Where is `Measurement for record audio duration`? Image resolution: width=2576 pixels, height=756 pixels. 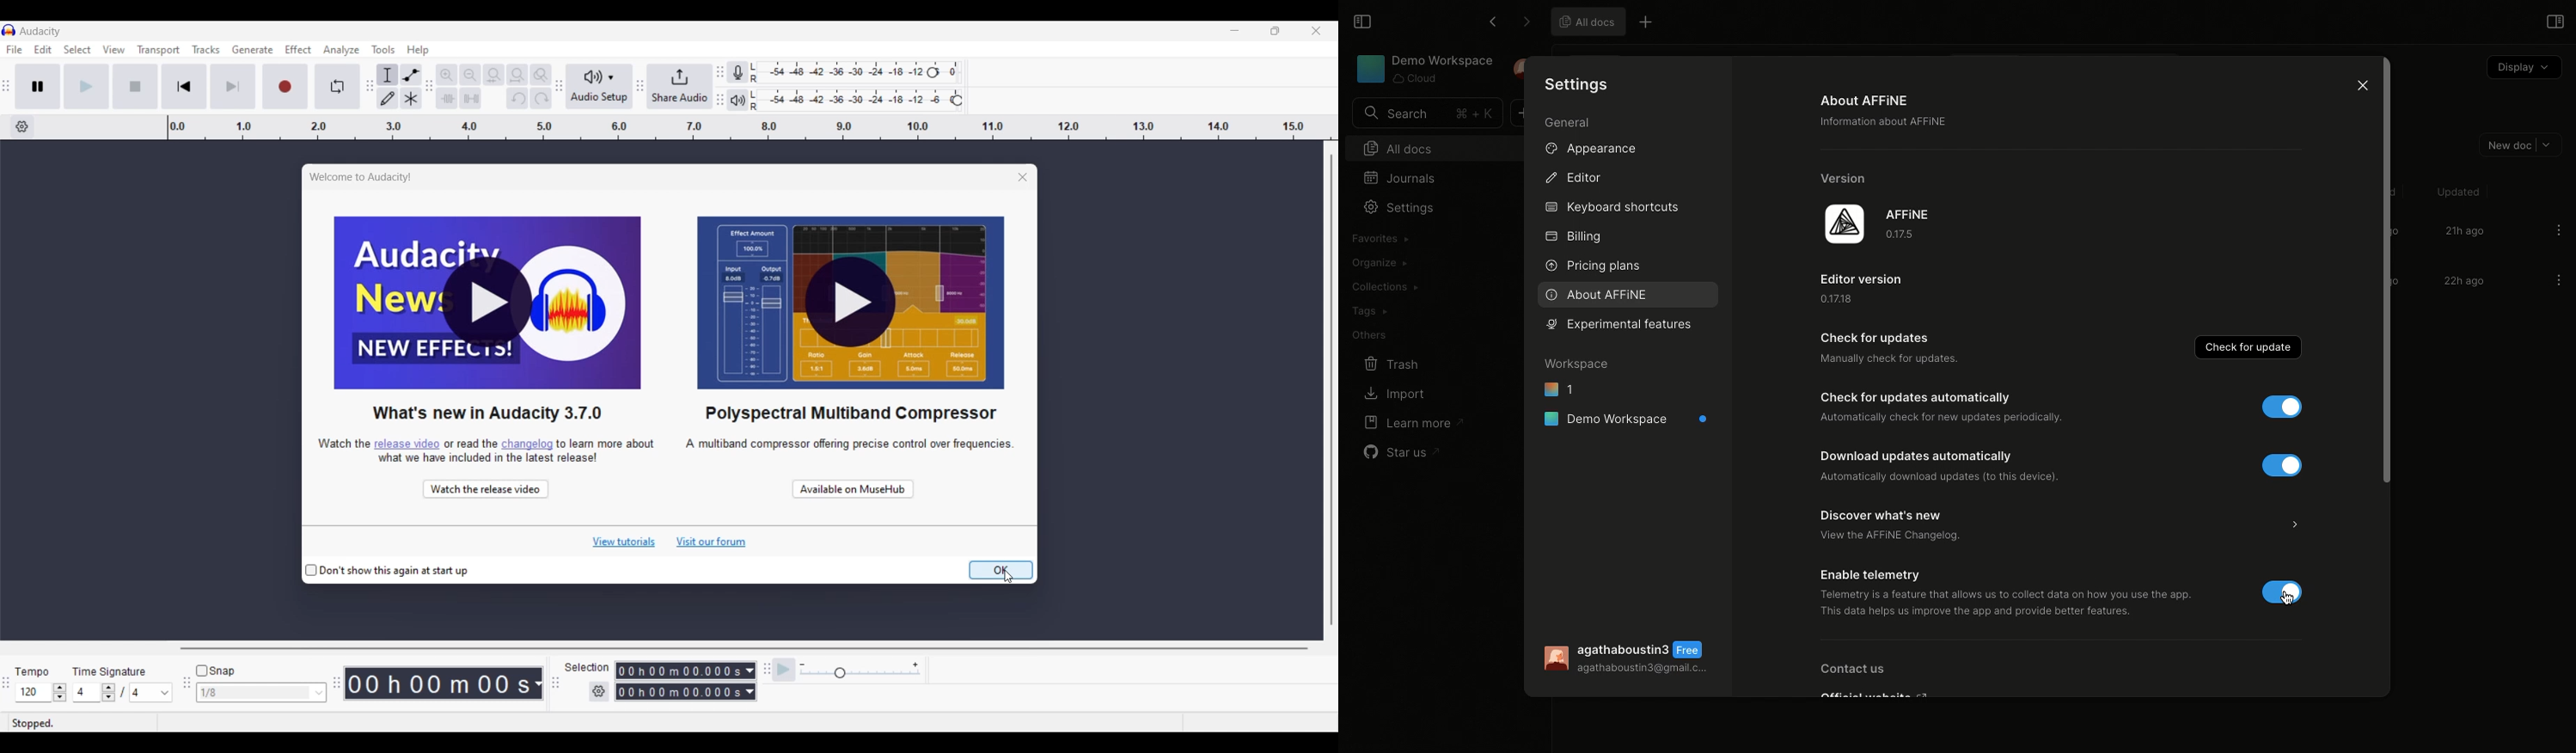
Measurement for record audio duration is located at coordinates (538, 684).